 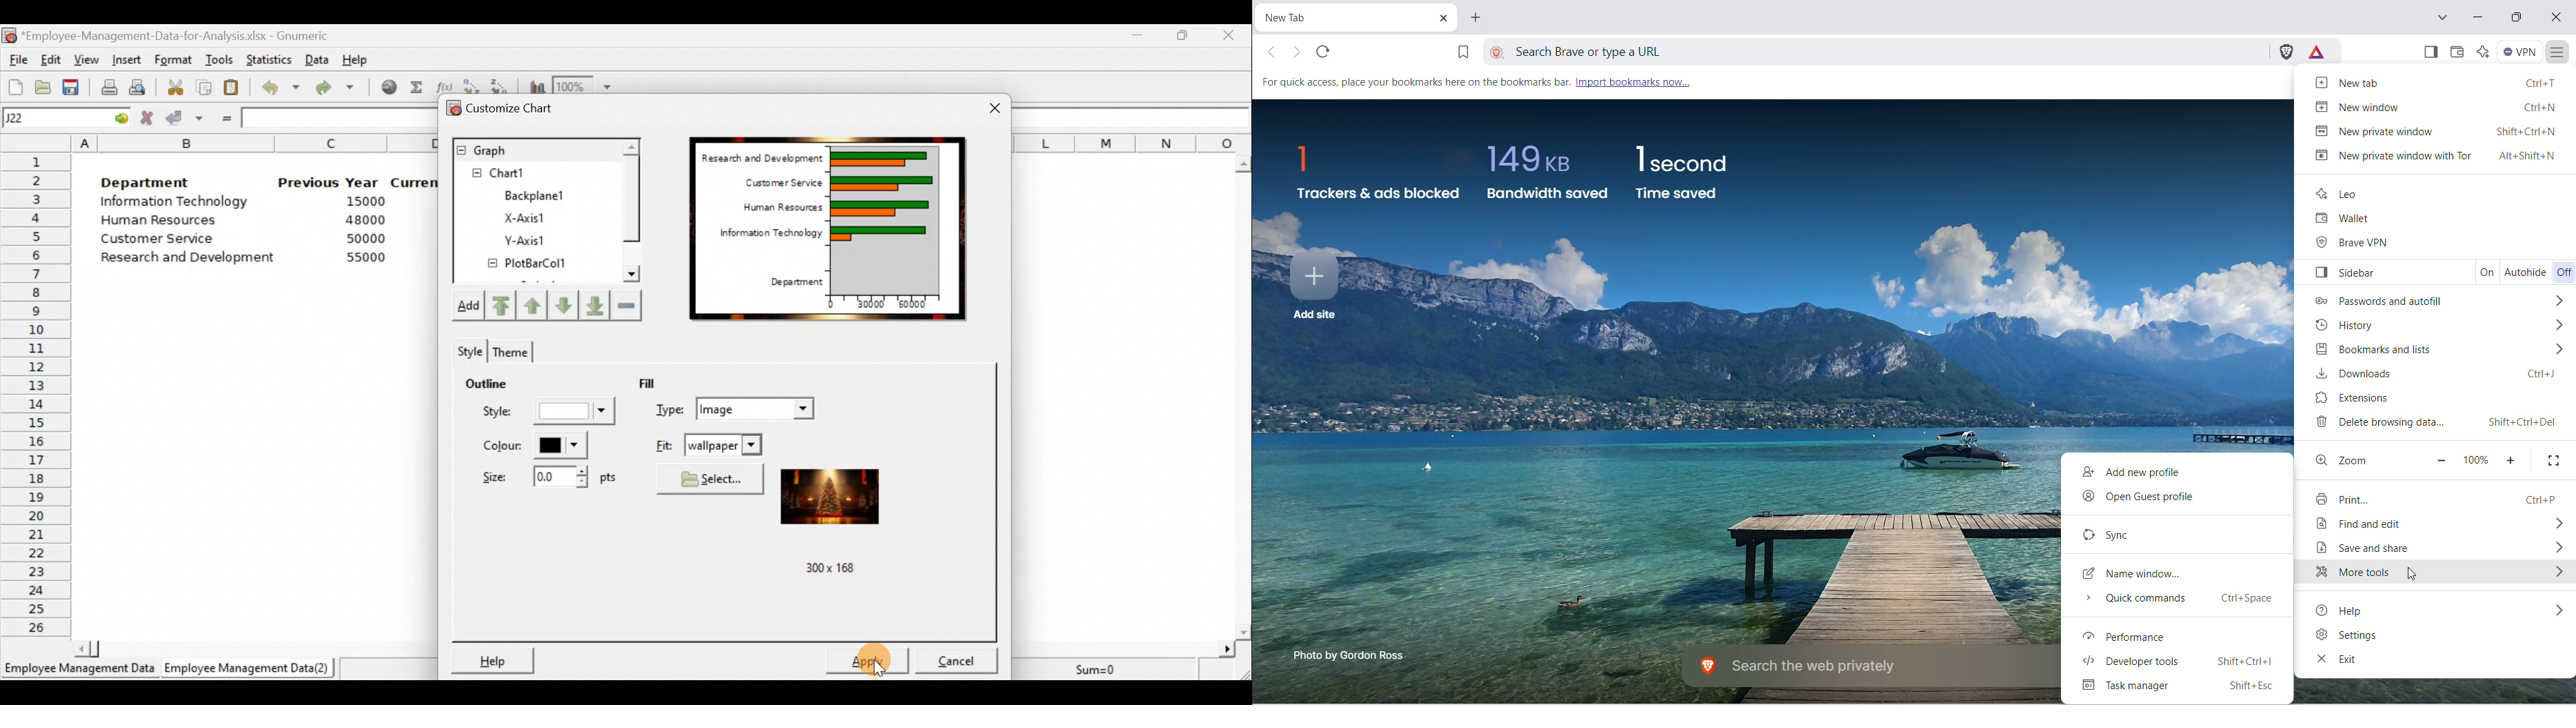 I want to click on Employee Management Data (2), so click(x=249, y=668).